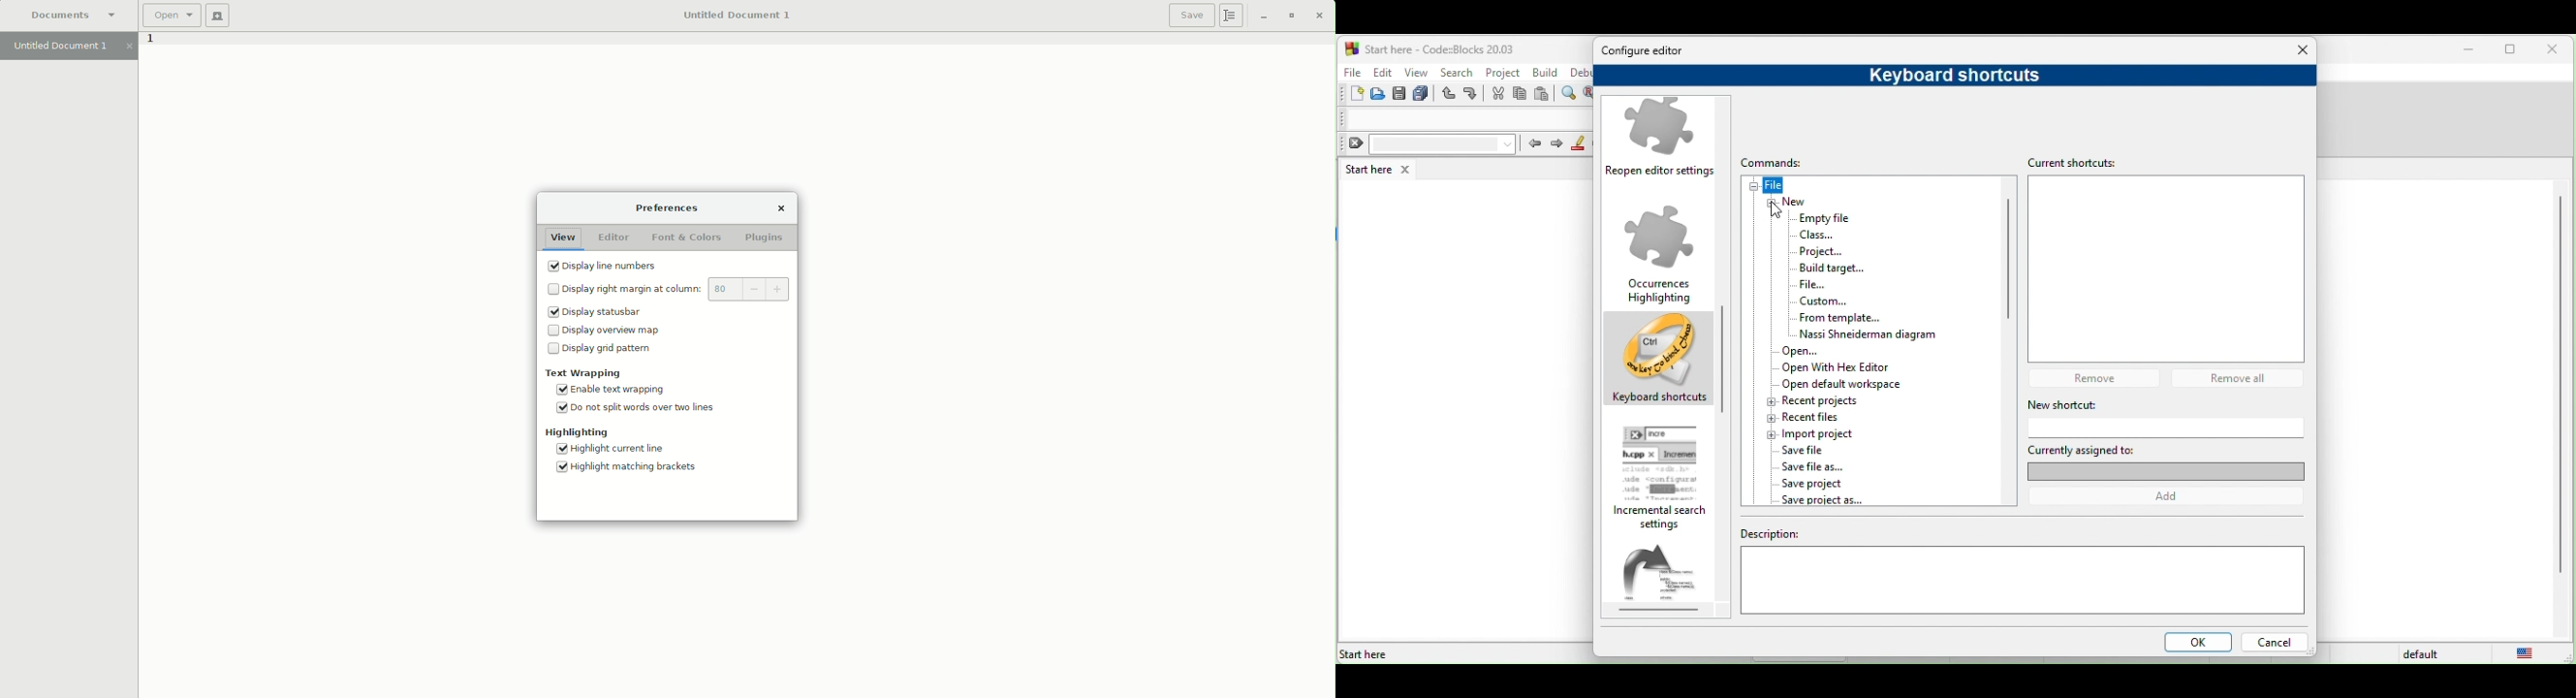 The height and width of the screenshot is (700, 2576). Describe the element at coordinates (150, 42) in the screenshot. I see `1` at that location.